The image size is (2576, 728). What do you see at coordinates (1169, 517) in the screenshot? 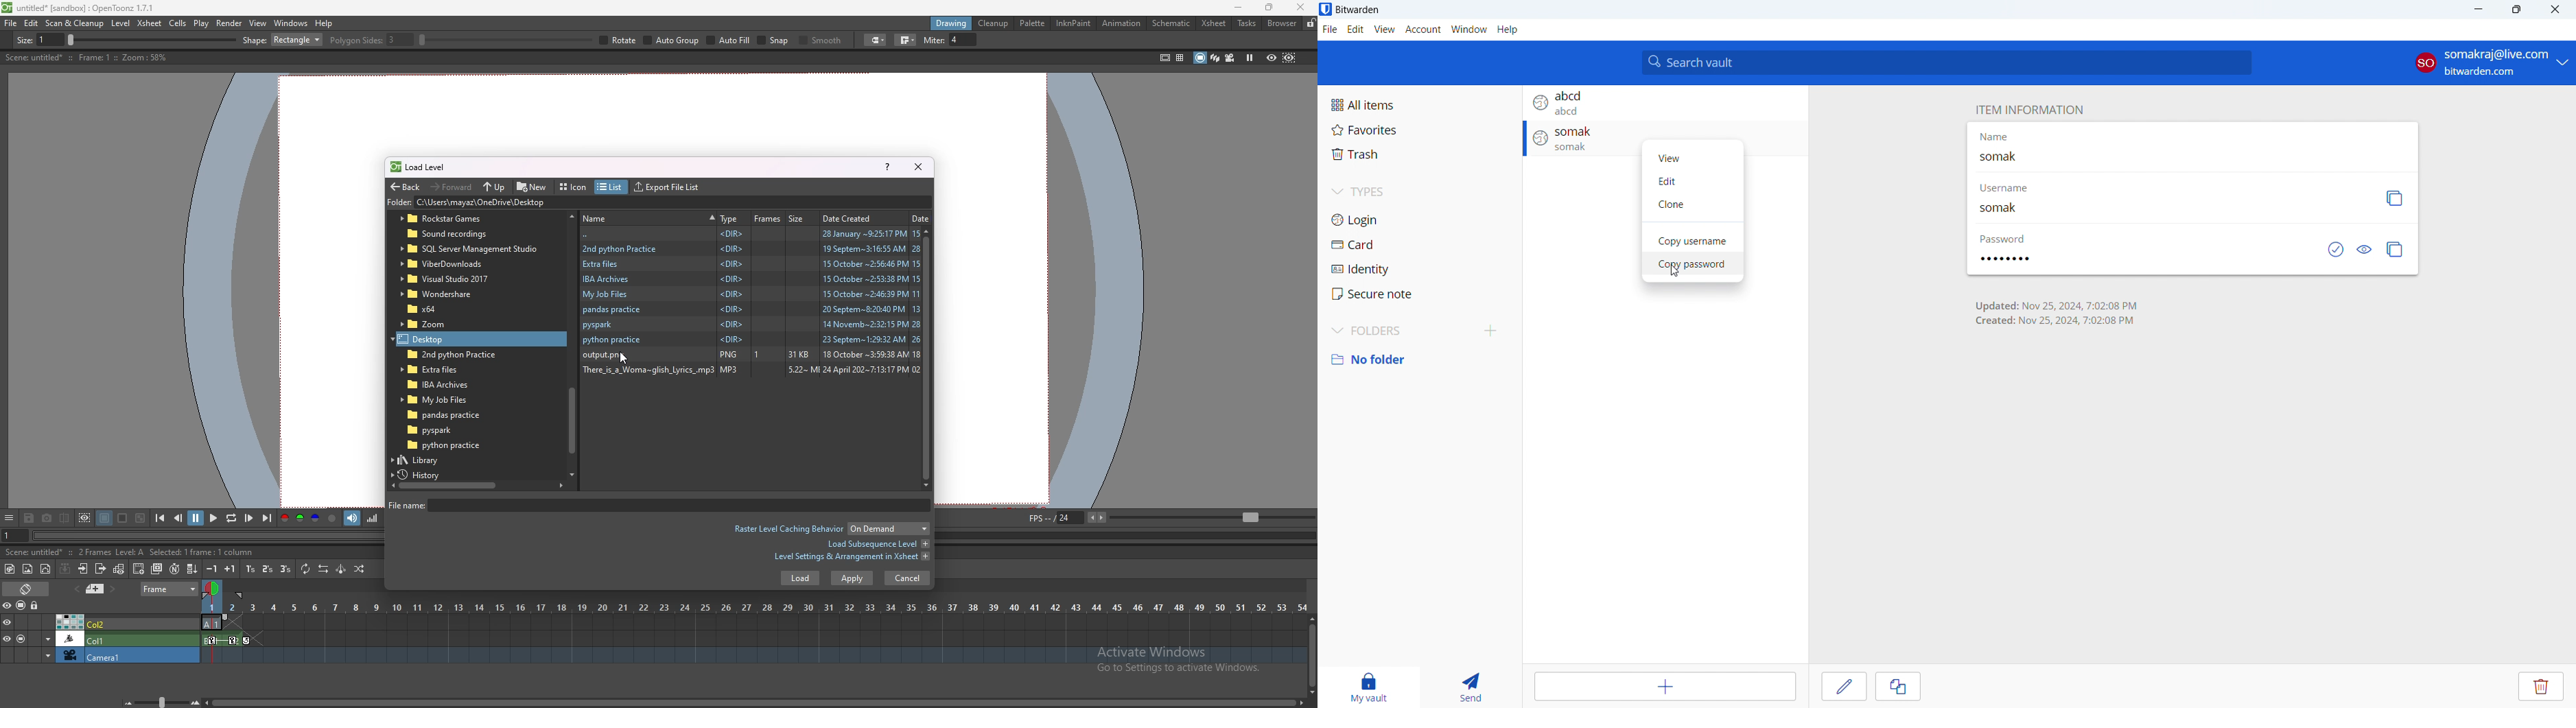
I see `fps` at bounding box center [1169, 517].